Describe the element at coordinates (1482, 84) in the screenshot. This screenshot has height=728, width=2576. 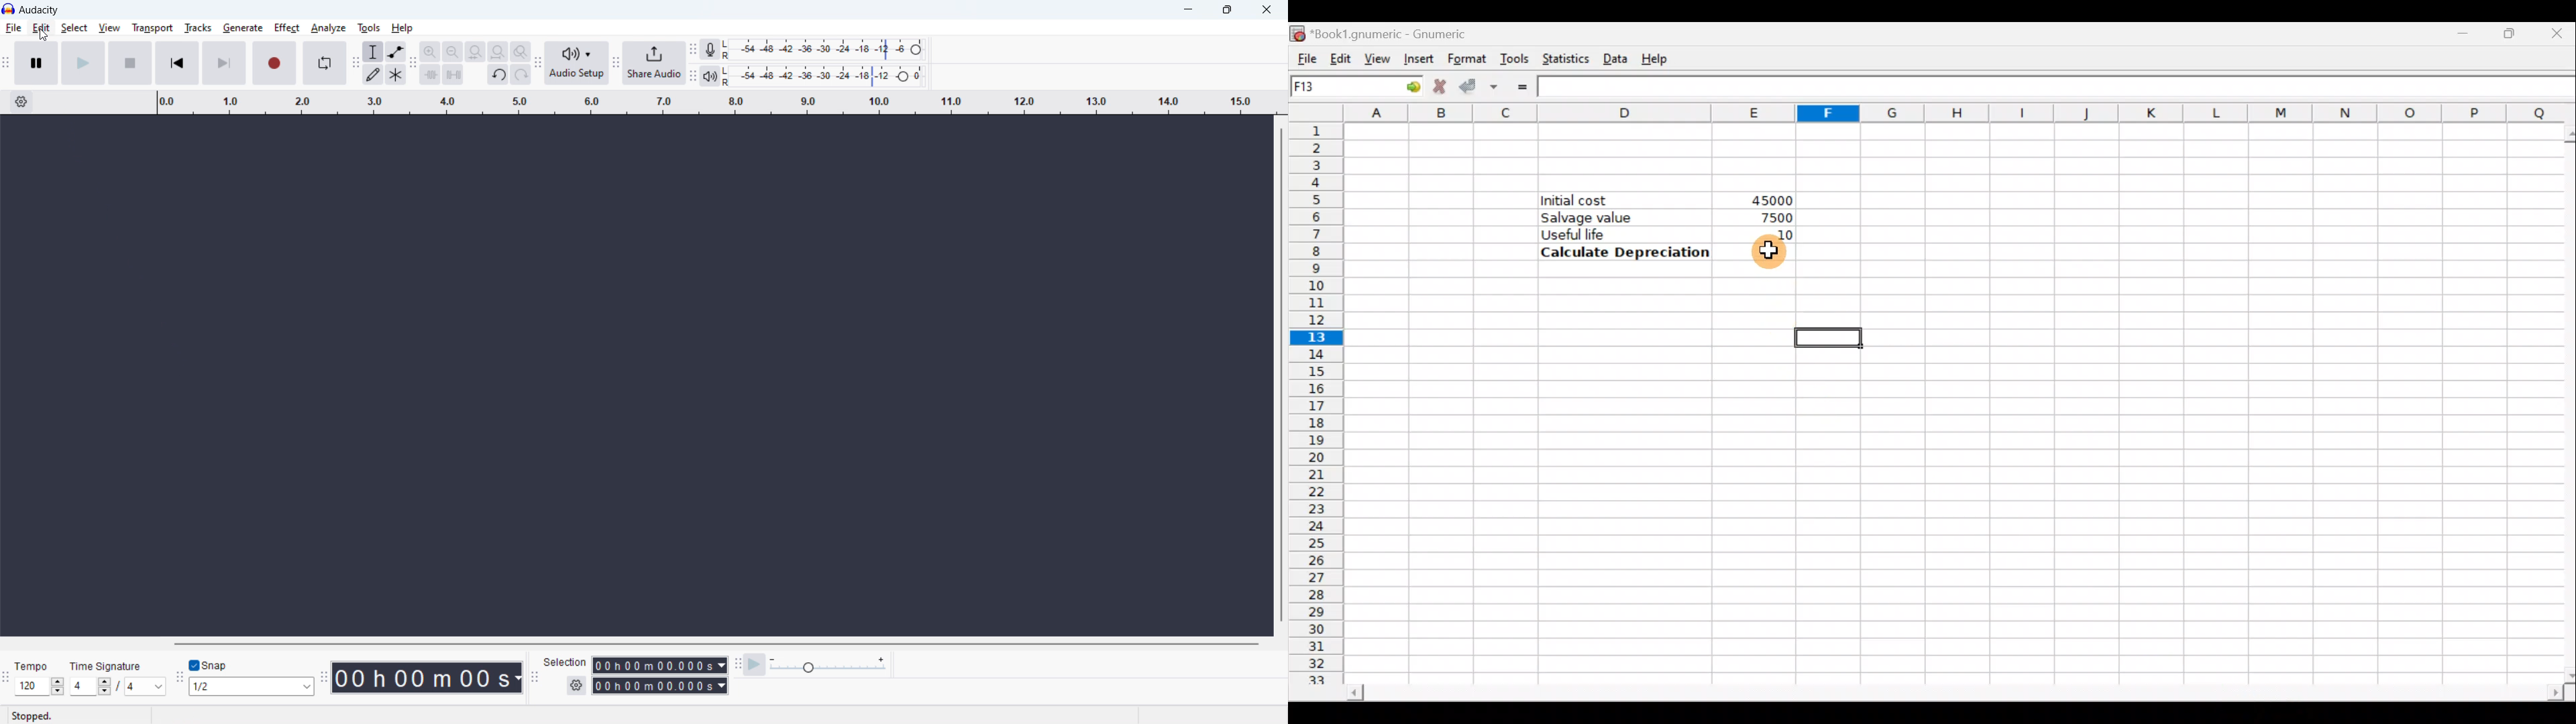
I see `Accept change` at that location.